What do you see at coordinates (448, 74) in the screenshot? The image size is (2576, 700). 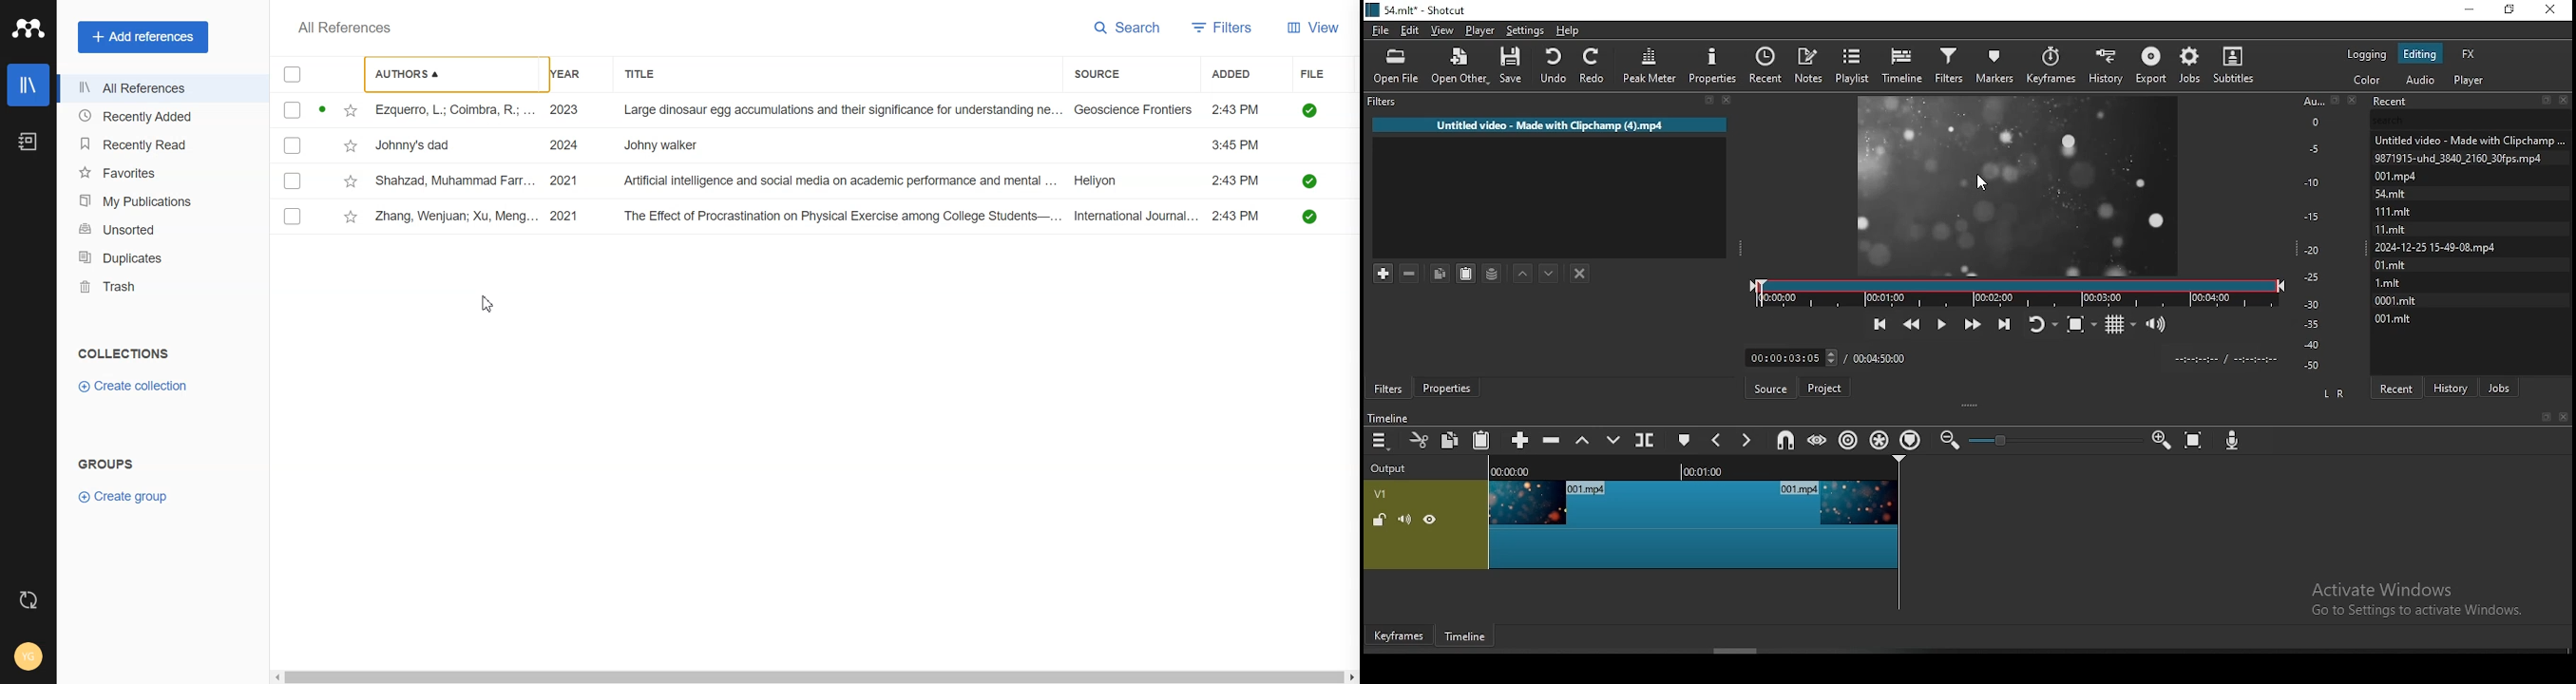 I see `Authors` at bounding box center [448, 74].